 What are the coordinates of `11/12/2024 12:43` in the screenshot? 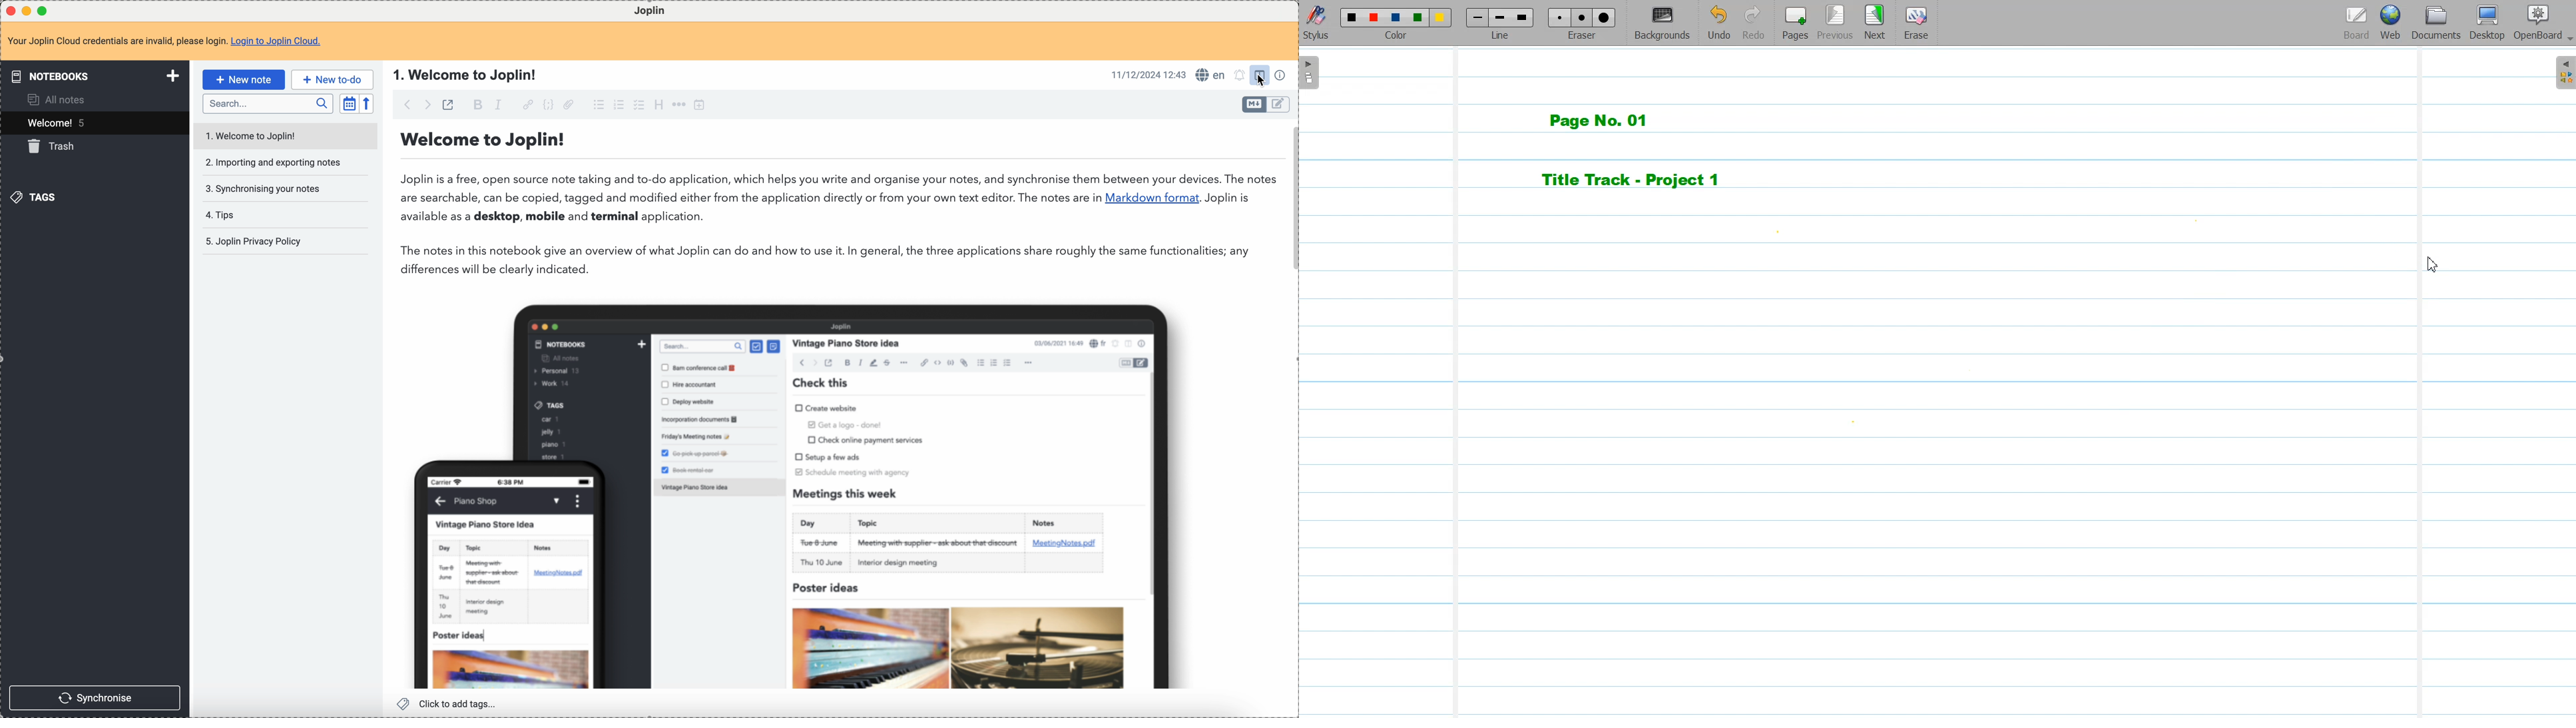 It's located at (1149, 74).